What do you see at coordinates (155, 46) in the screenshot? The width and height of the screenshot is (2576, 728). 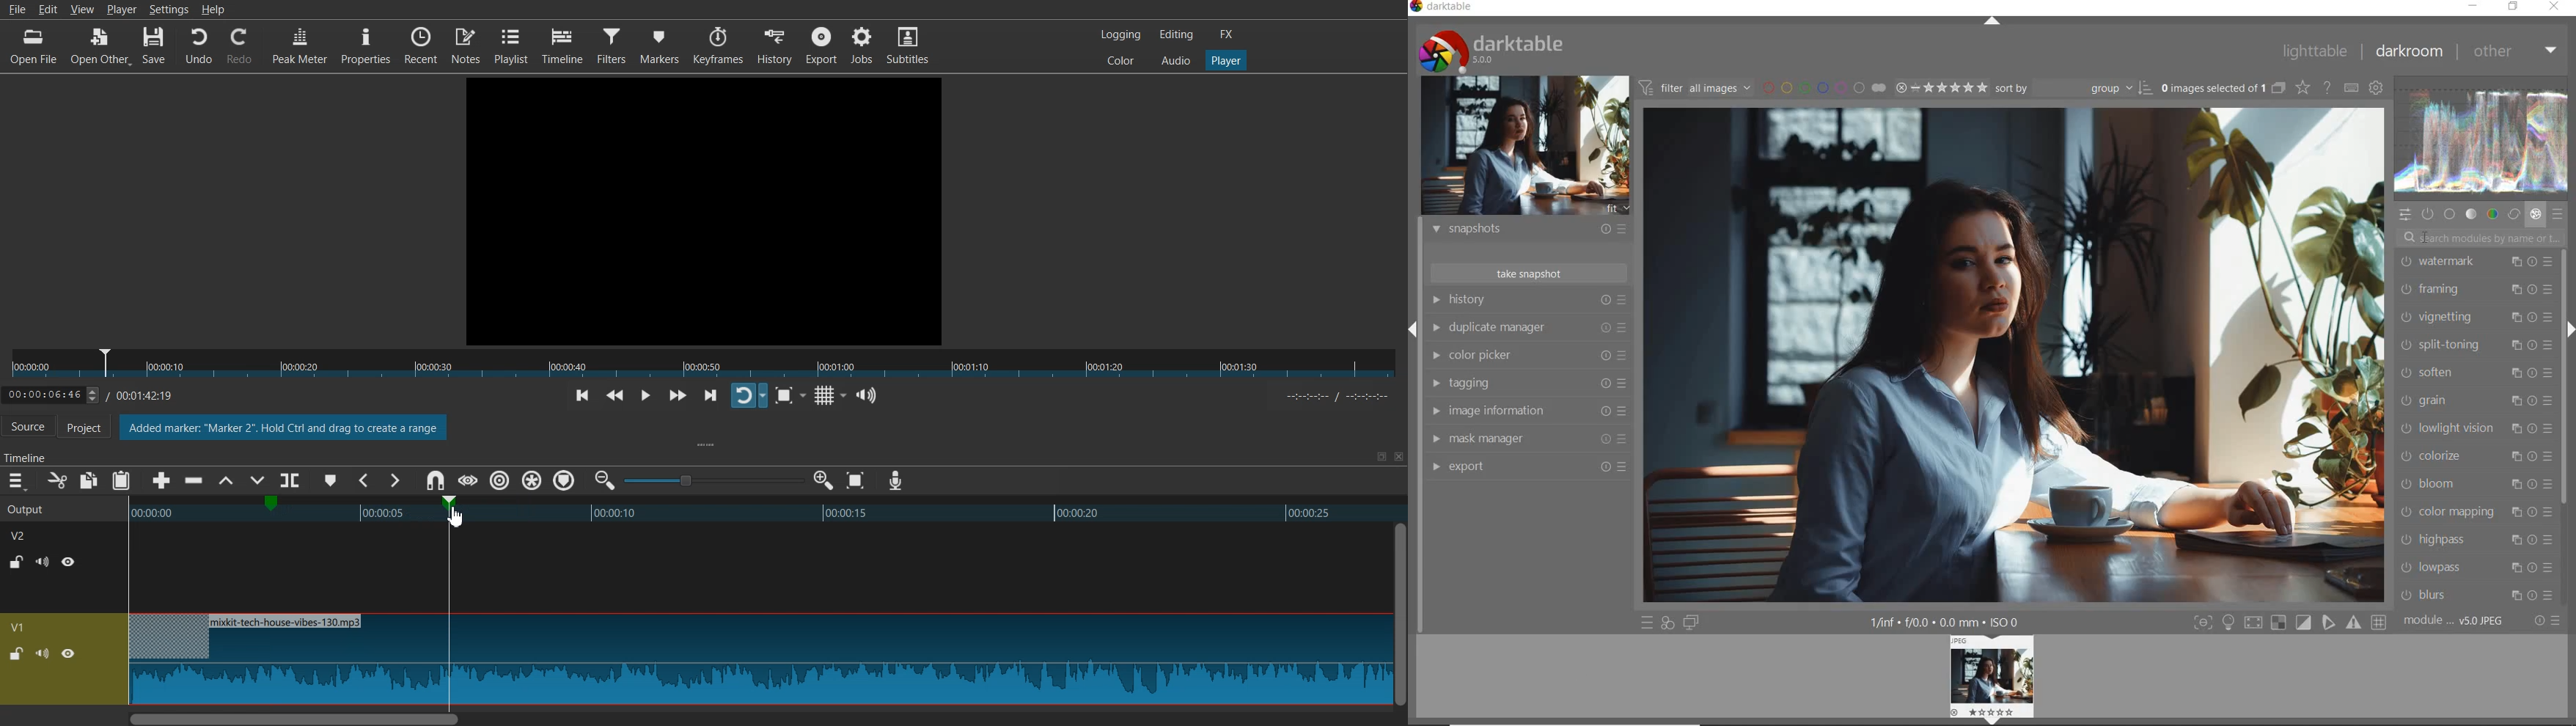 I see `Save` at bounding box center [155, 46].